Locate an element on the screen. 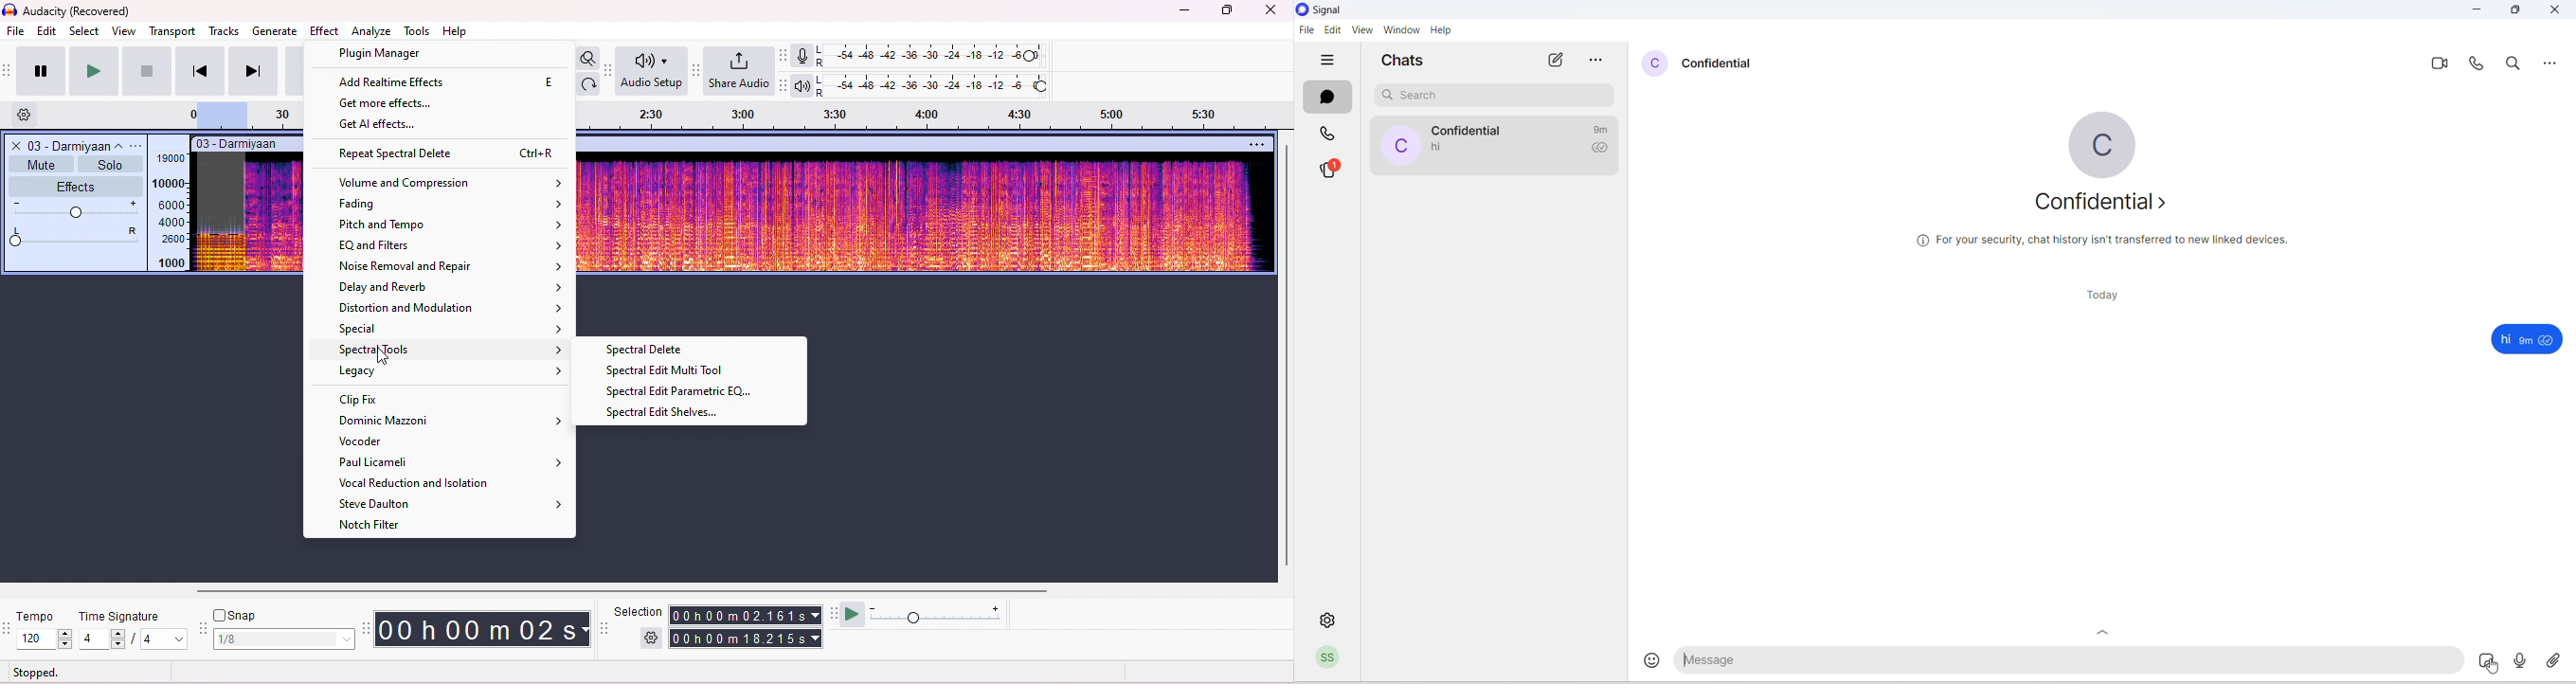 The height and width of the screenshot is (700, 2576). edit is located at coordinates (1334, 29).